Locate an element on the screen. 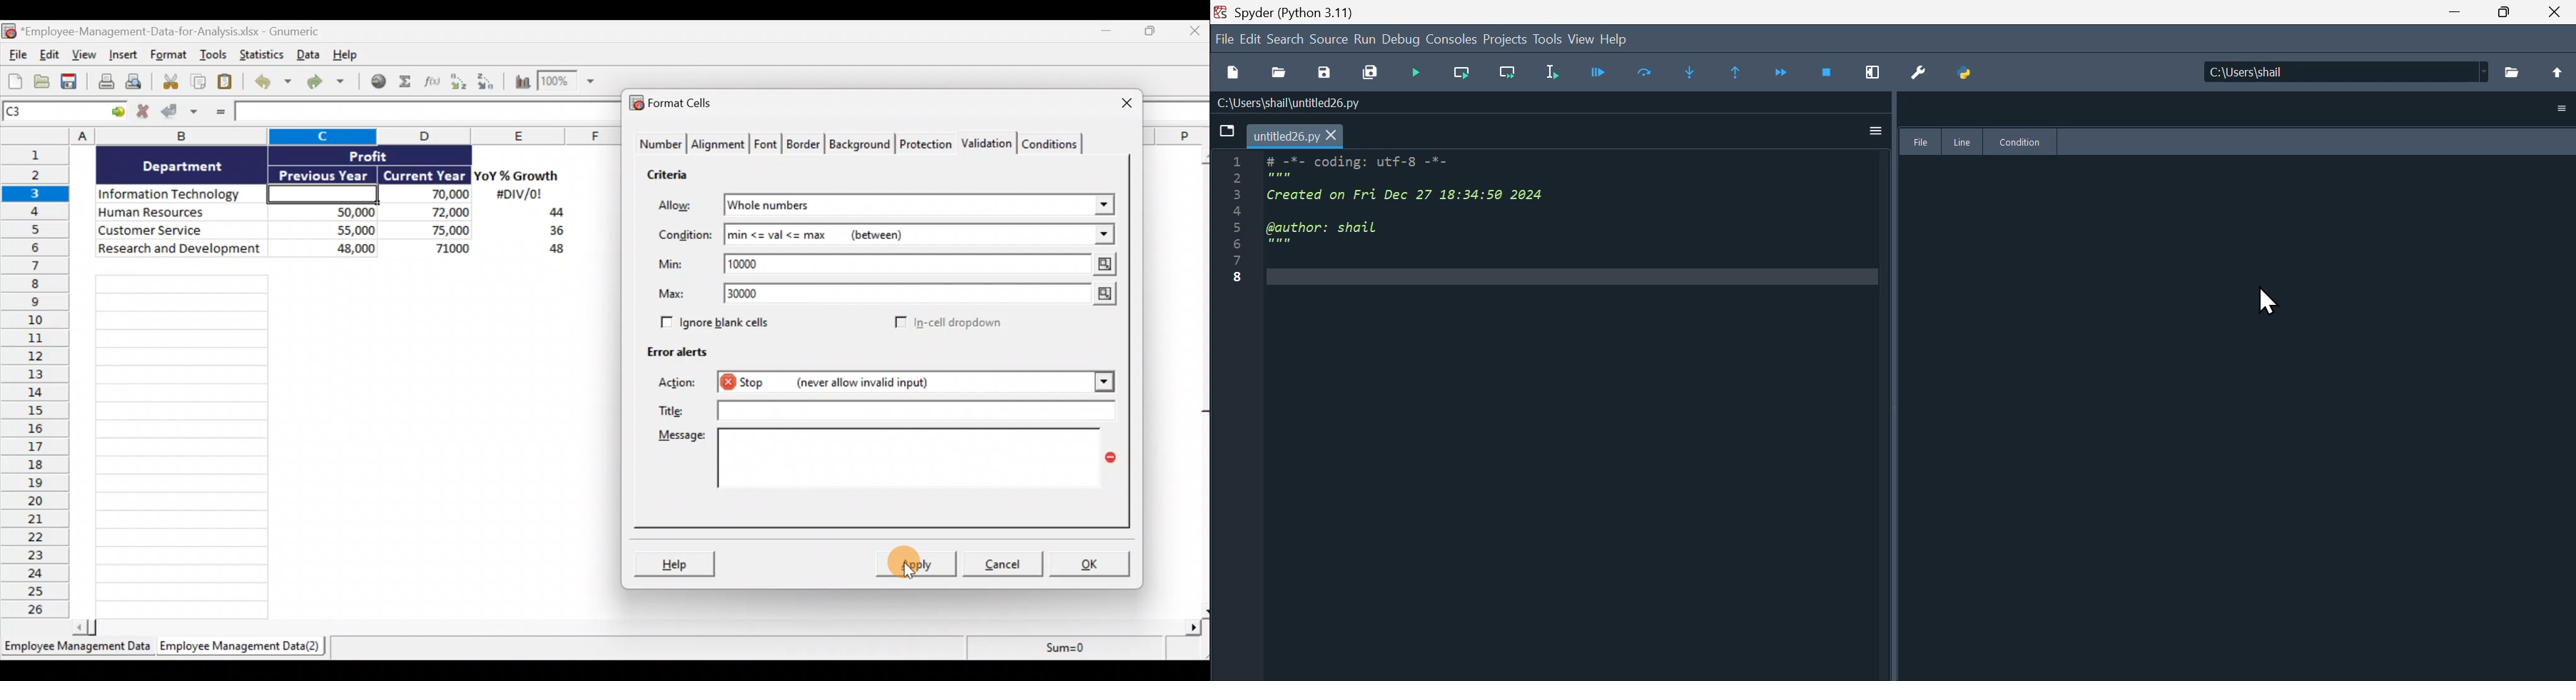 The height and width of the screenshot is (700, 2576). Actions is located at coordinates (684, 384).